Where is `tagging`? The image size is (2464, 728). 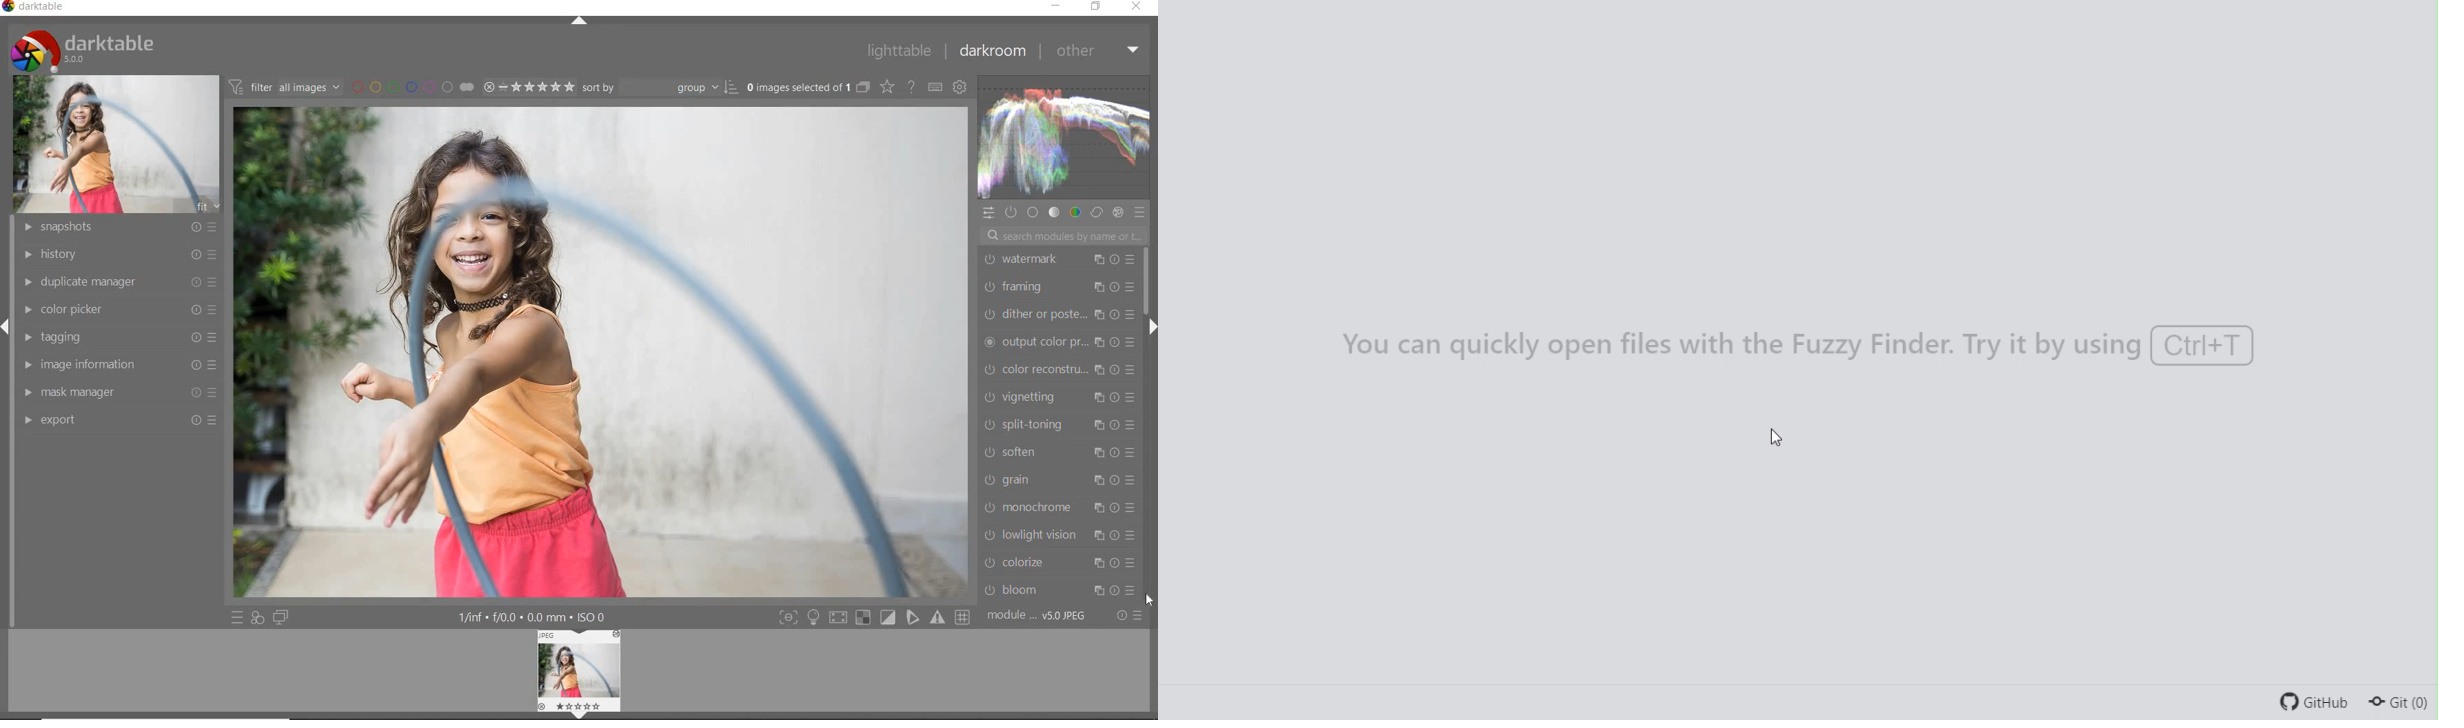
tagging is located at coordinates (119, 338).